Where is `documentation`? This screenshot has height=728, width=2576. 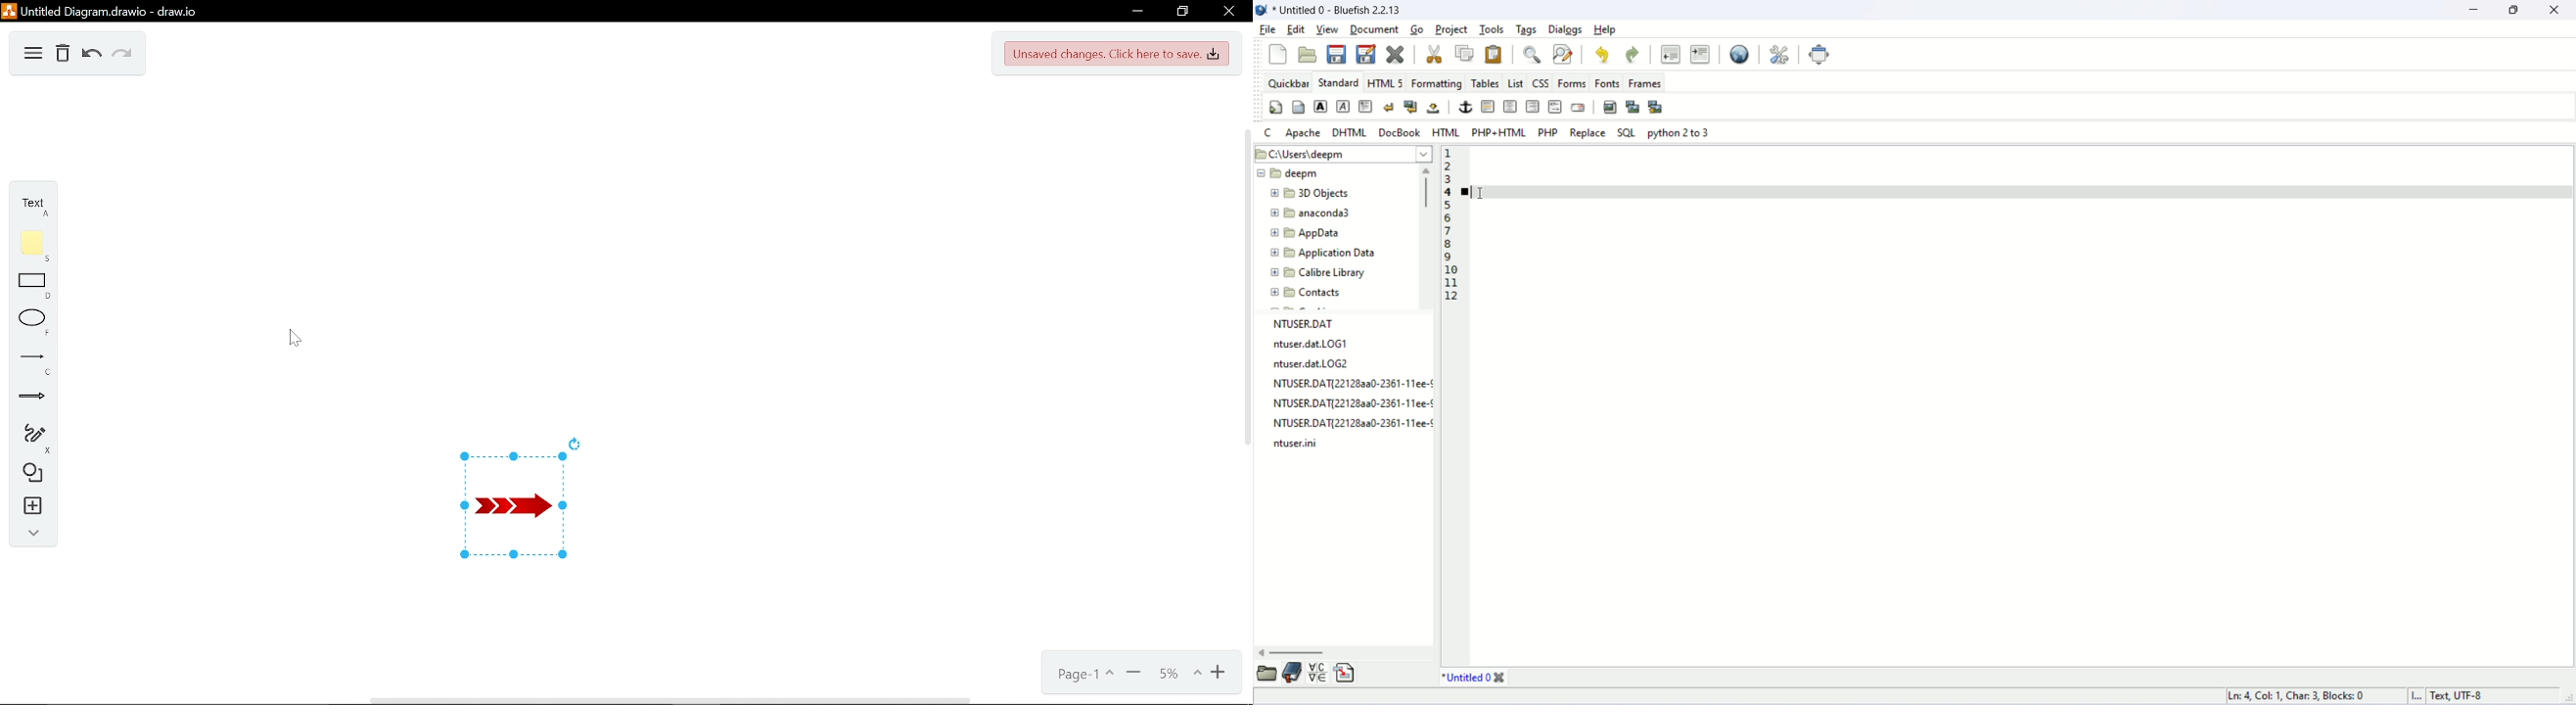
documentation is located at coordinates (1291, 672).